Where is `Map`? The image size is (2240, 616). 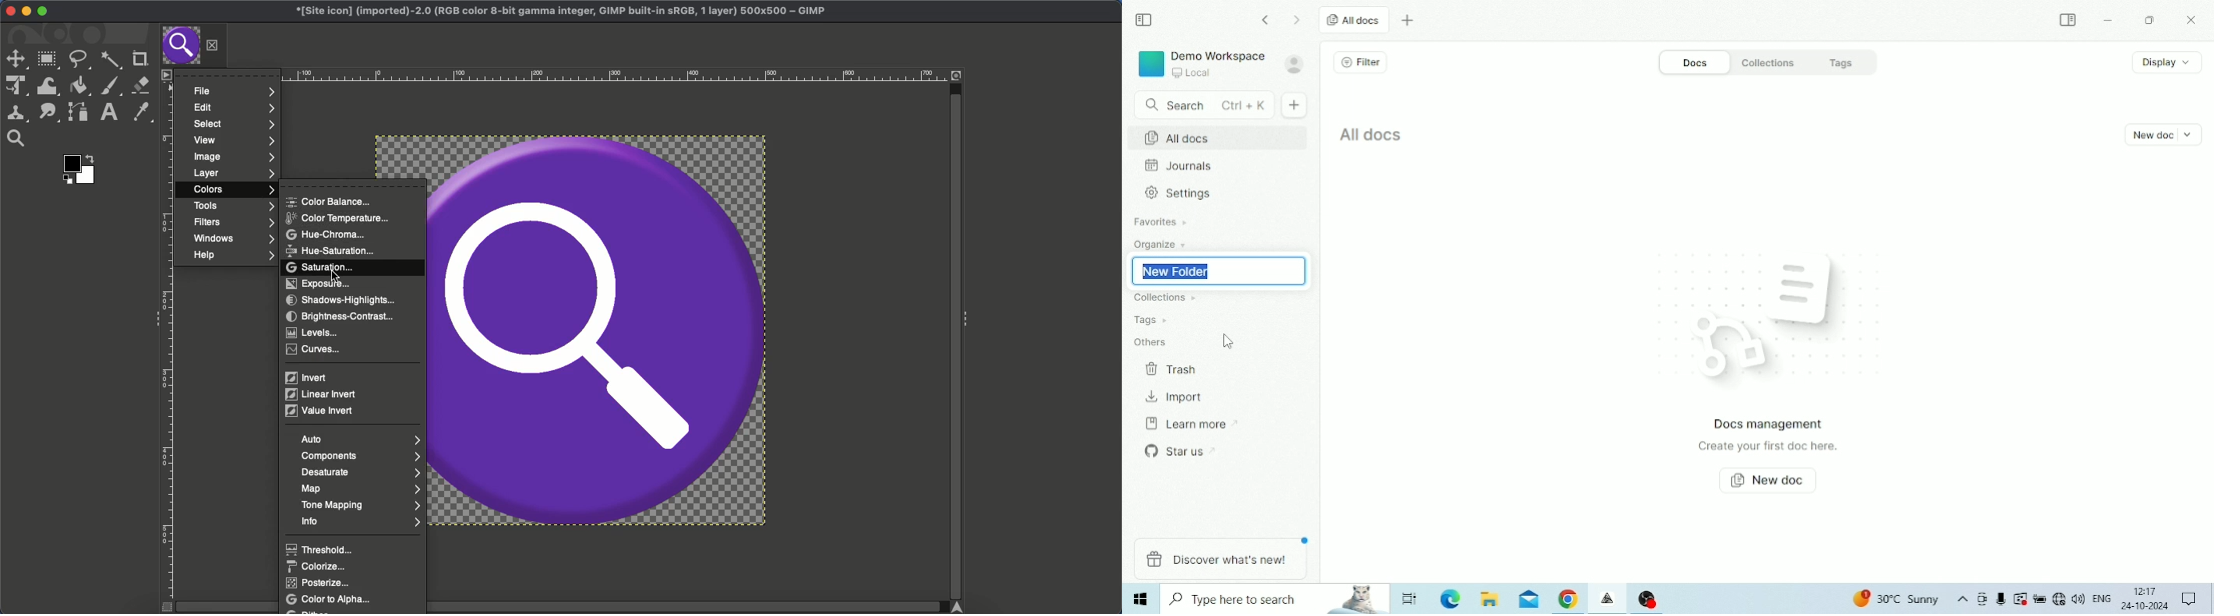
Map is located at coordinates (362, 489).